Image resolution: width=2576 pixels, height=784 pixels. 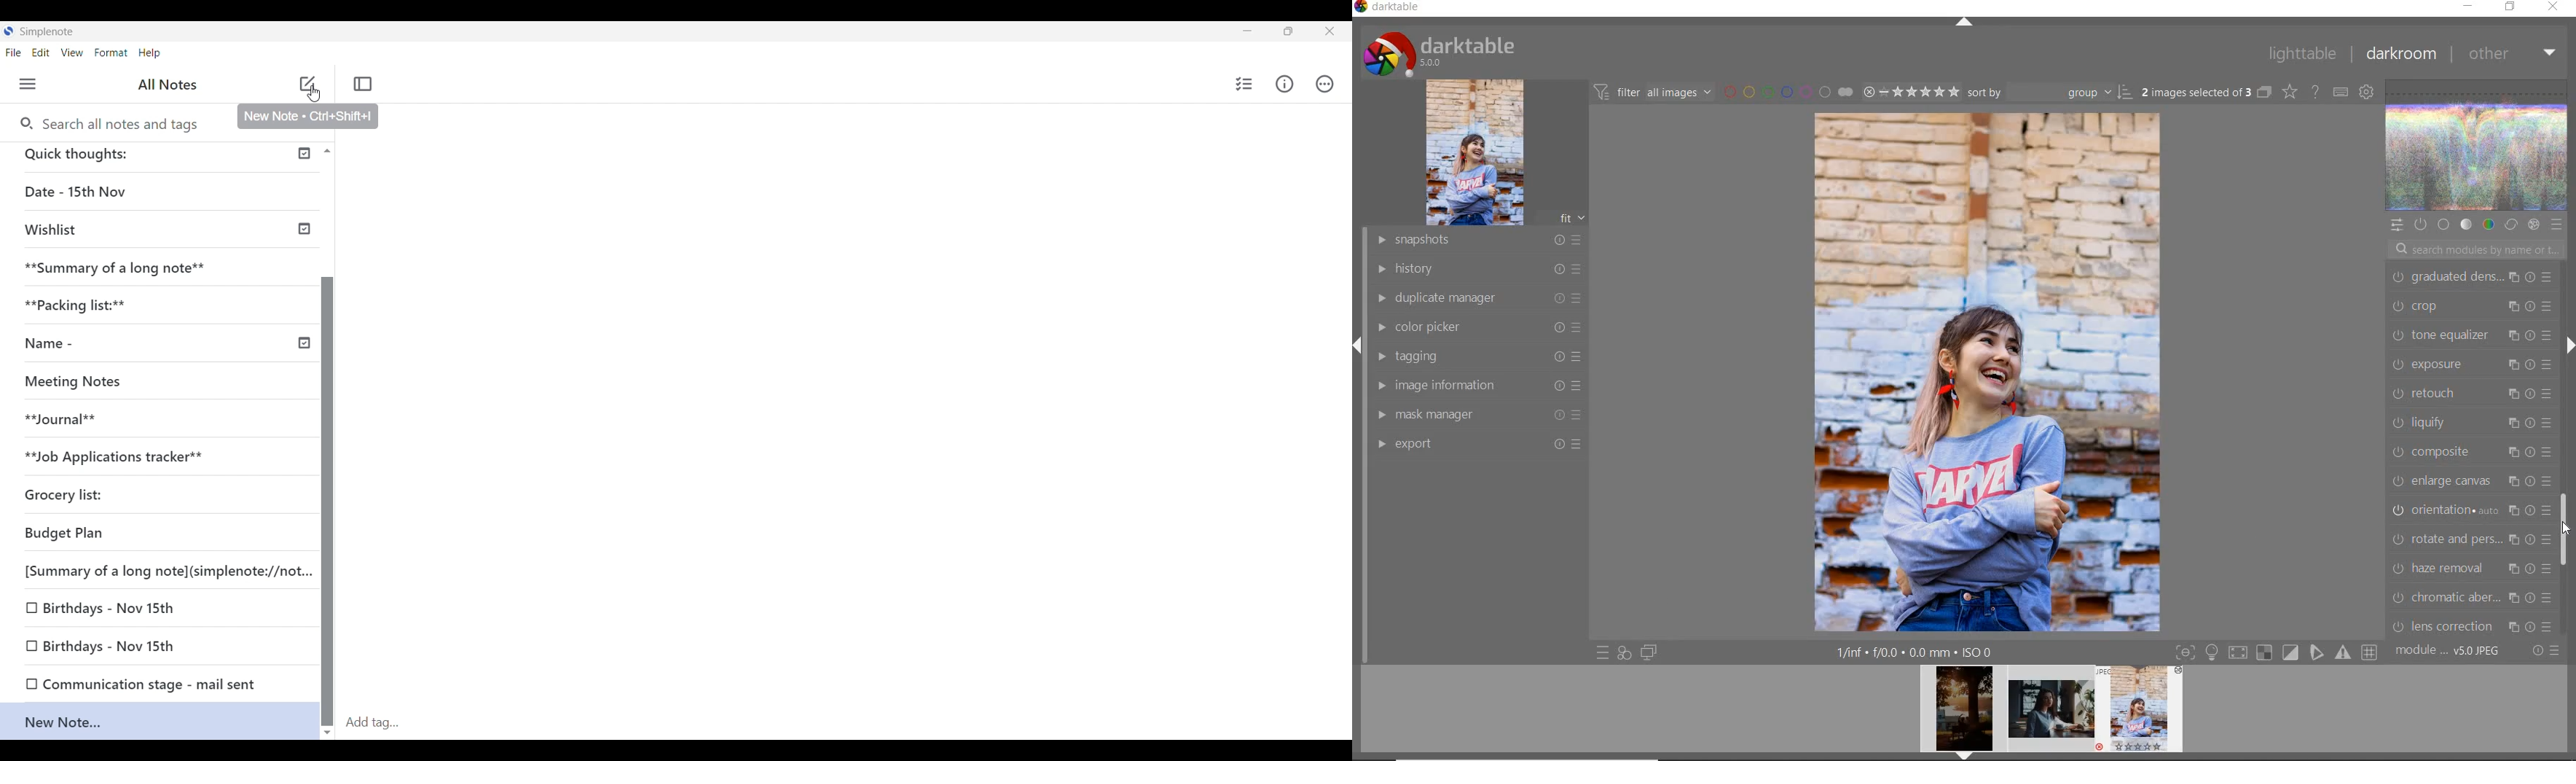 I want to click on composite, so click(x=2471, y=452).